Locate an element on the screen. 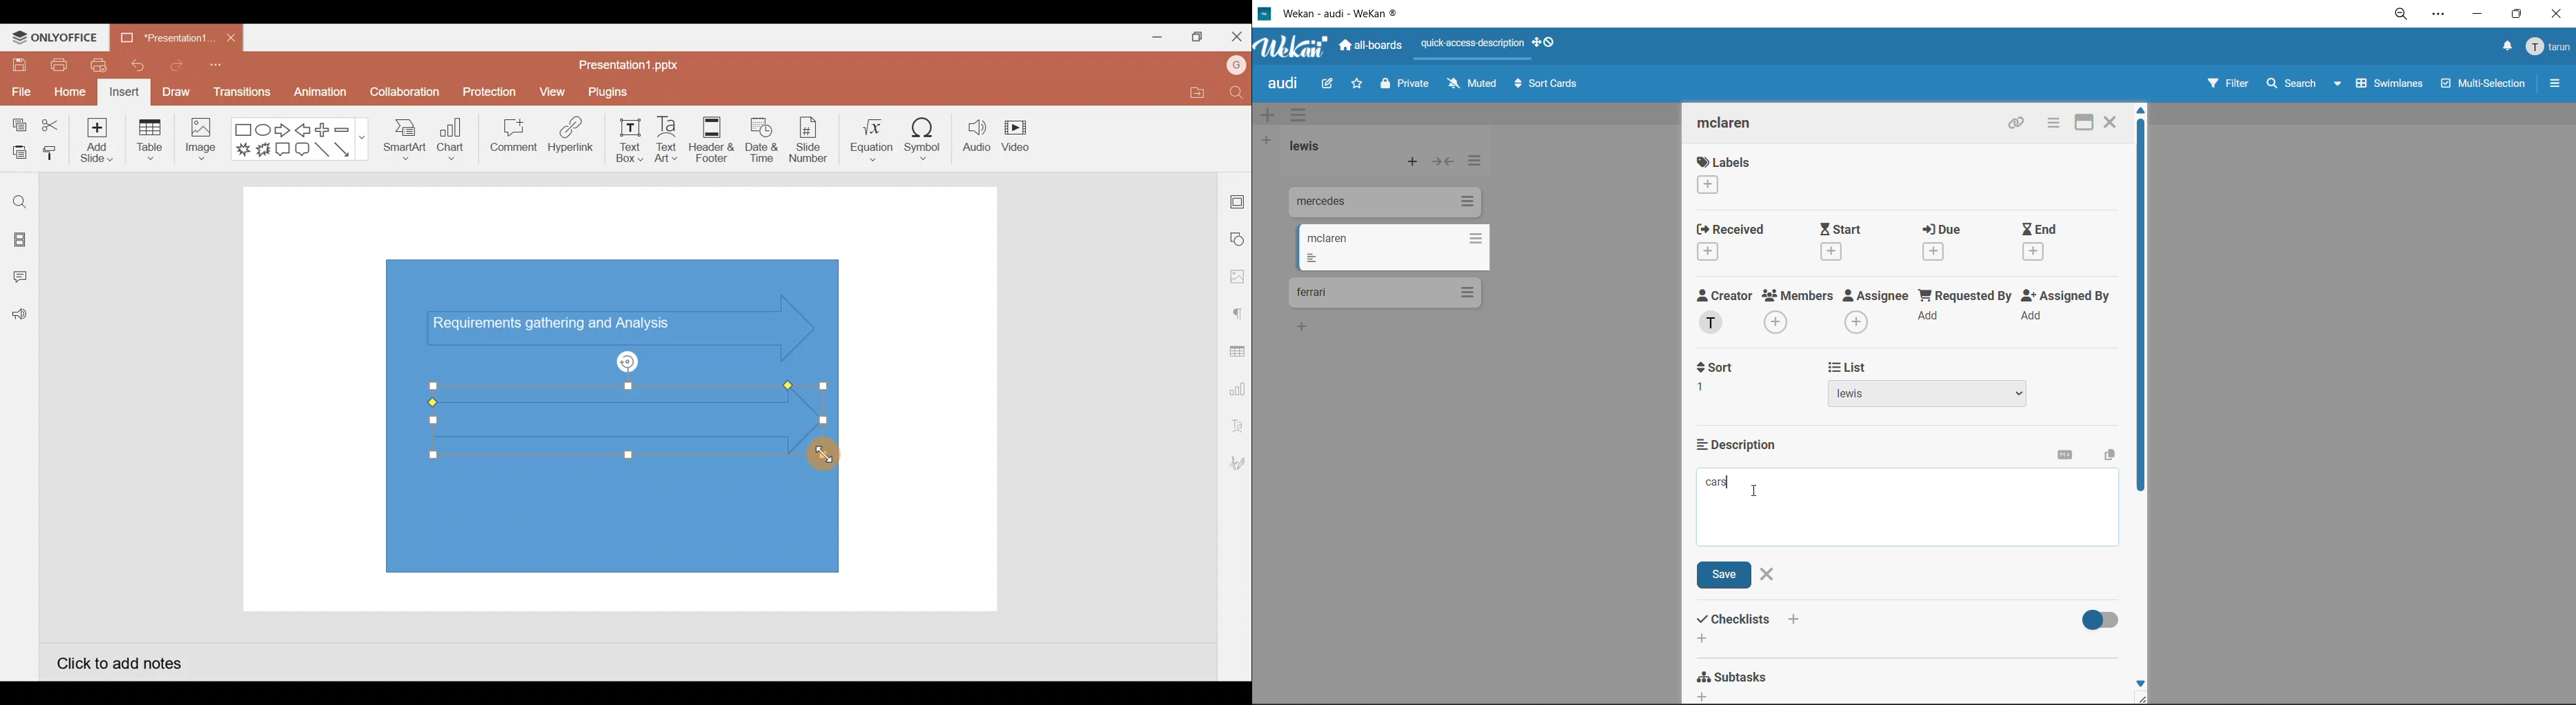 The image size is (2576, 728). Account name is located at coordinates (1237, 65).